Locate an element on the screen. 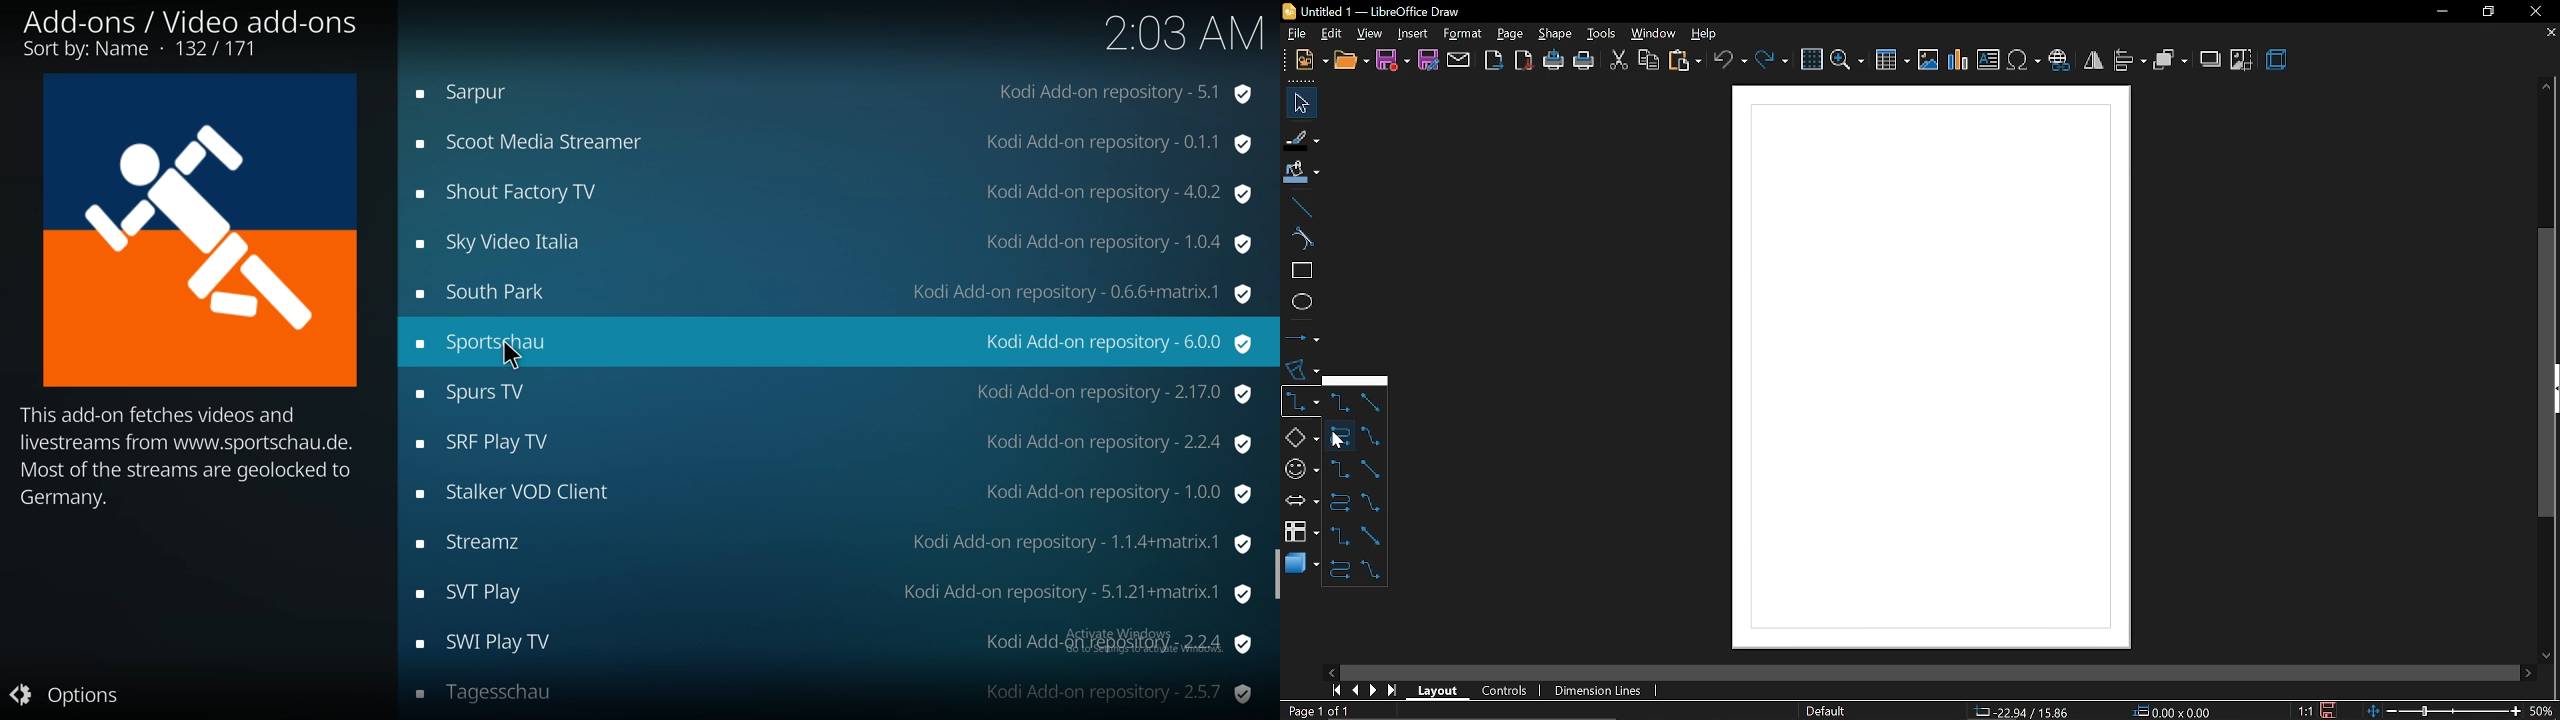  curve is located at coordinates (1300, 239).